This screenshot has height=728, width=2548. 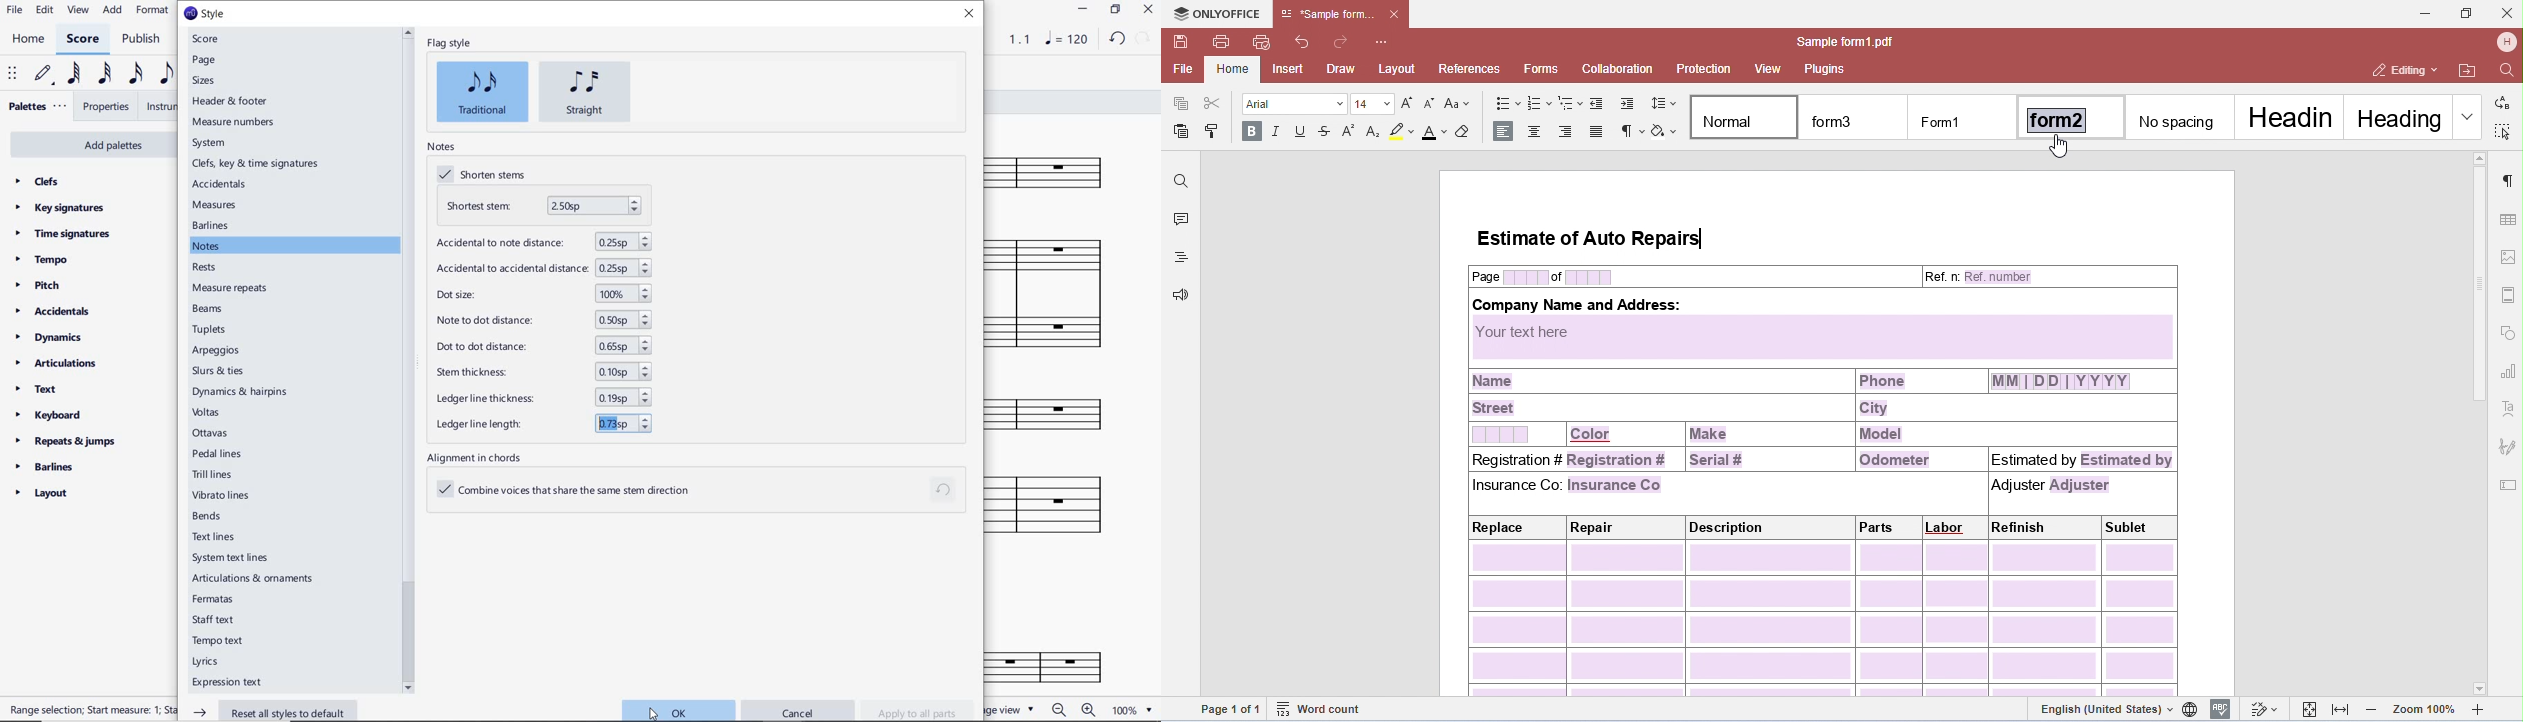 I want to click on text, so click(x=36, y=389).